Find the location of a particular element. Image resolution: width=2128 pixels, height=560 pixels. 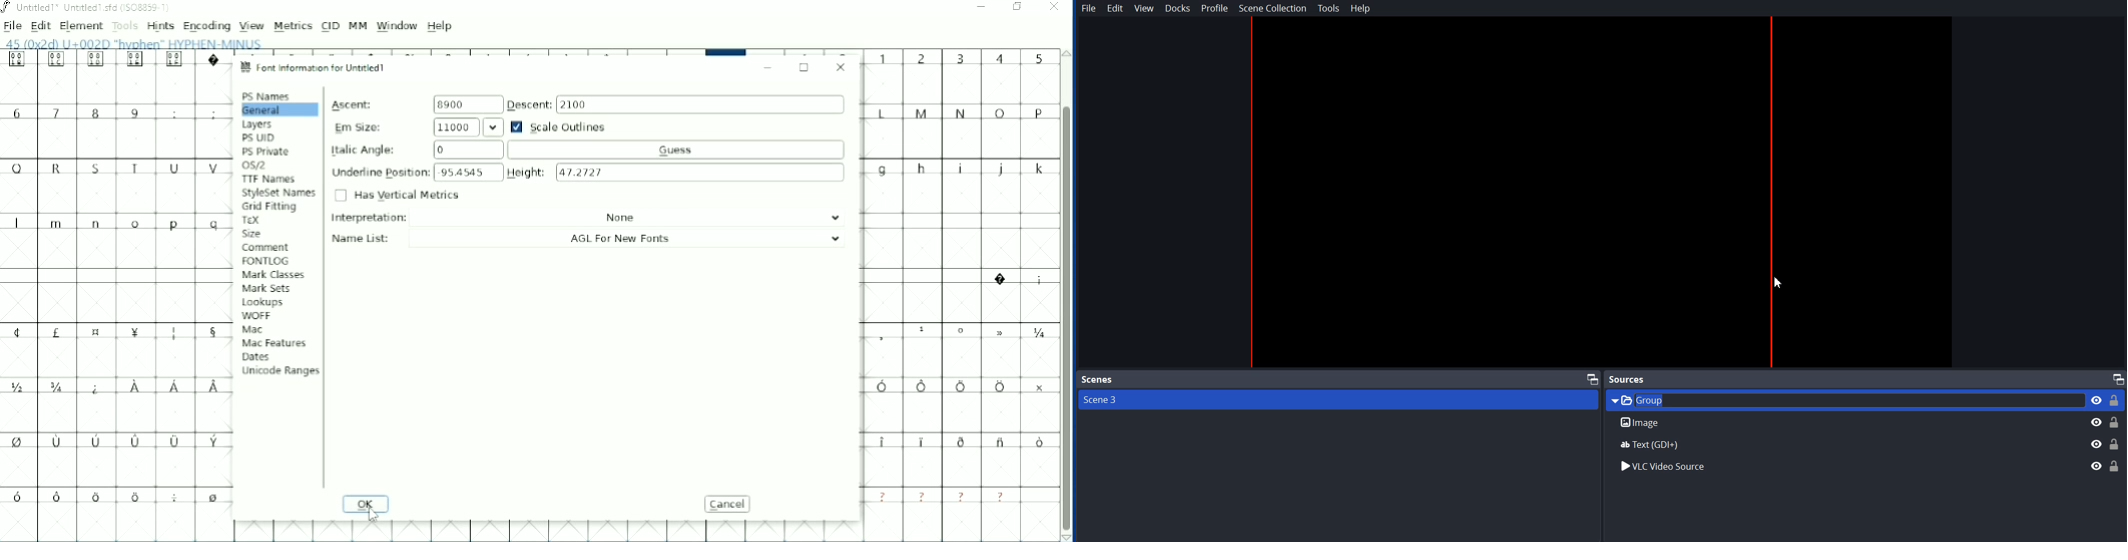

 is located at coordinates (1863, 443).